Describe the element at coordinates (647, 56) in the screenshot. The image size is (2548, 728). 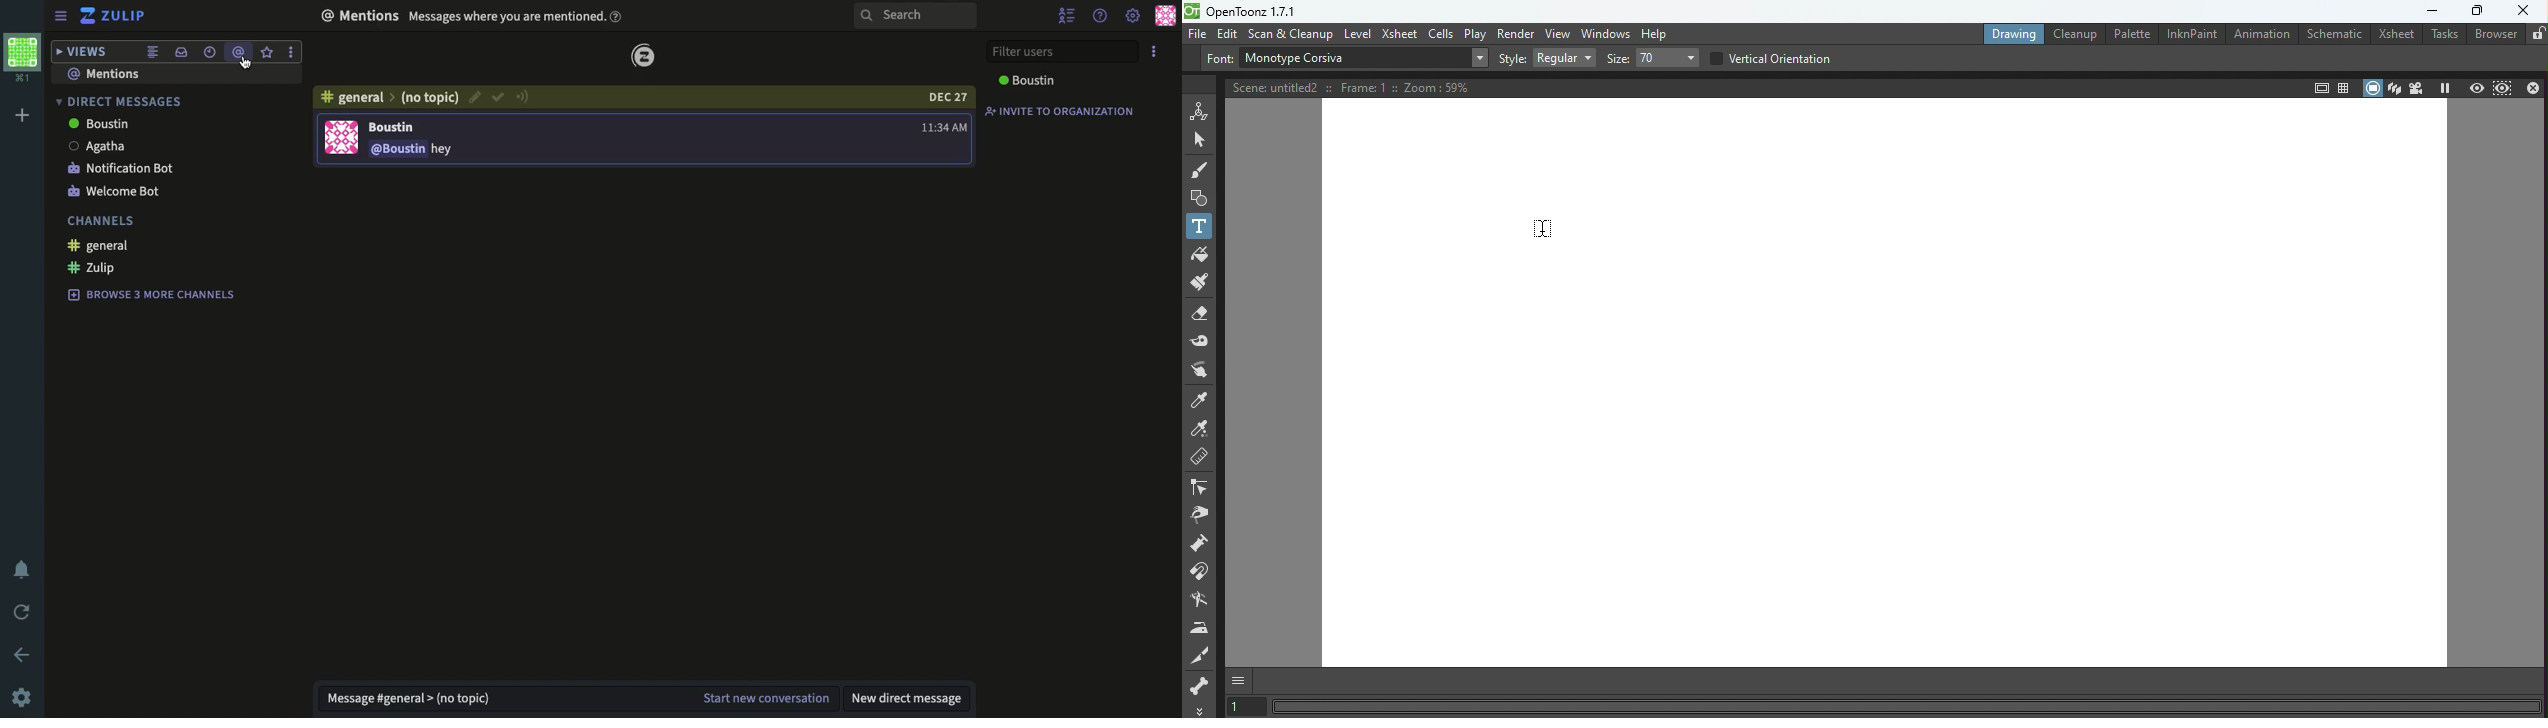
I see `zulip` at that location.